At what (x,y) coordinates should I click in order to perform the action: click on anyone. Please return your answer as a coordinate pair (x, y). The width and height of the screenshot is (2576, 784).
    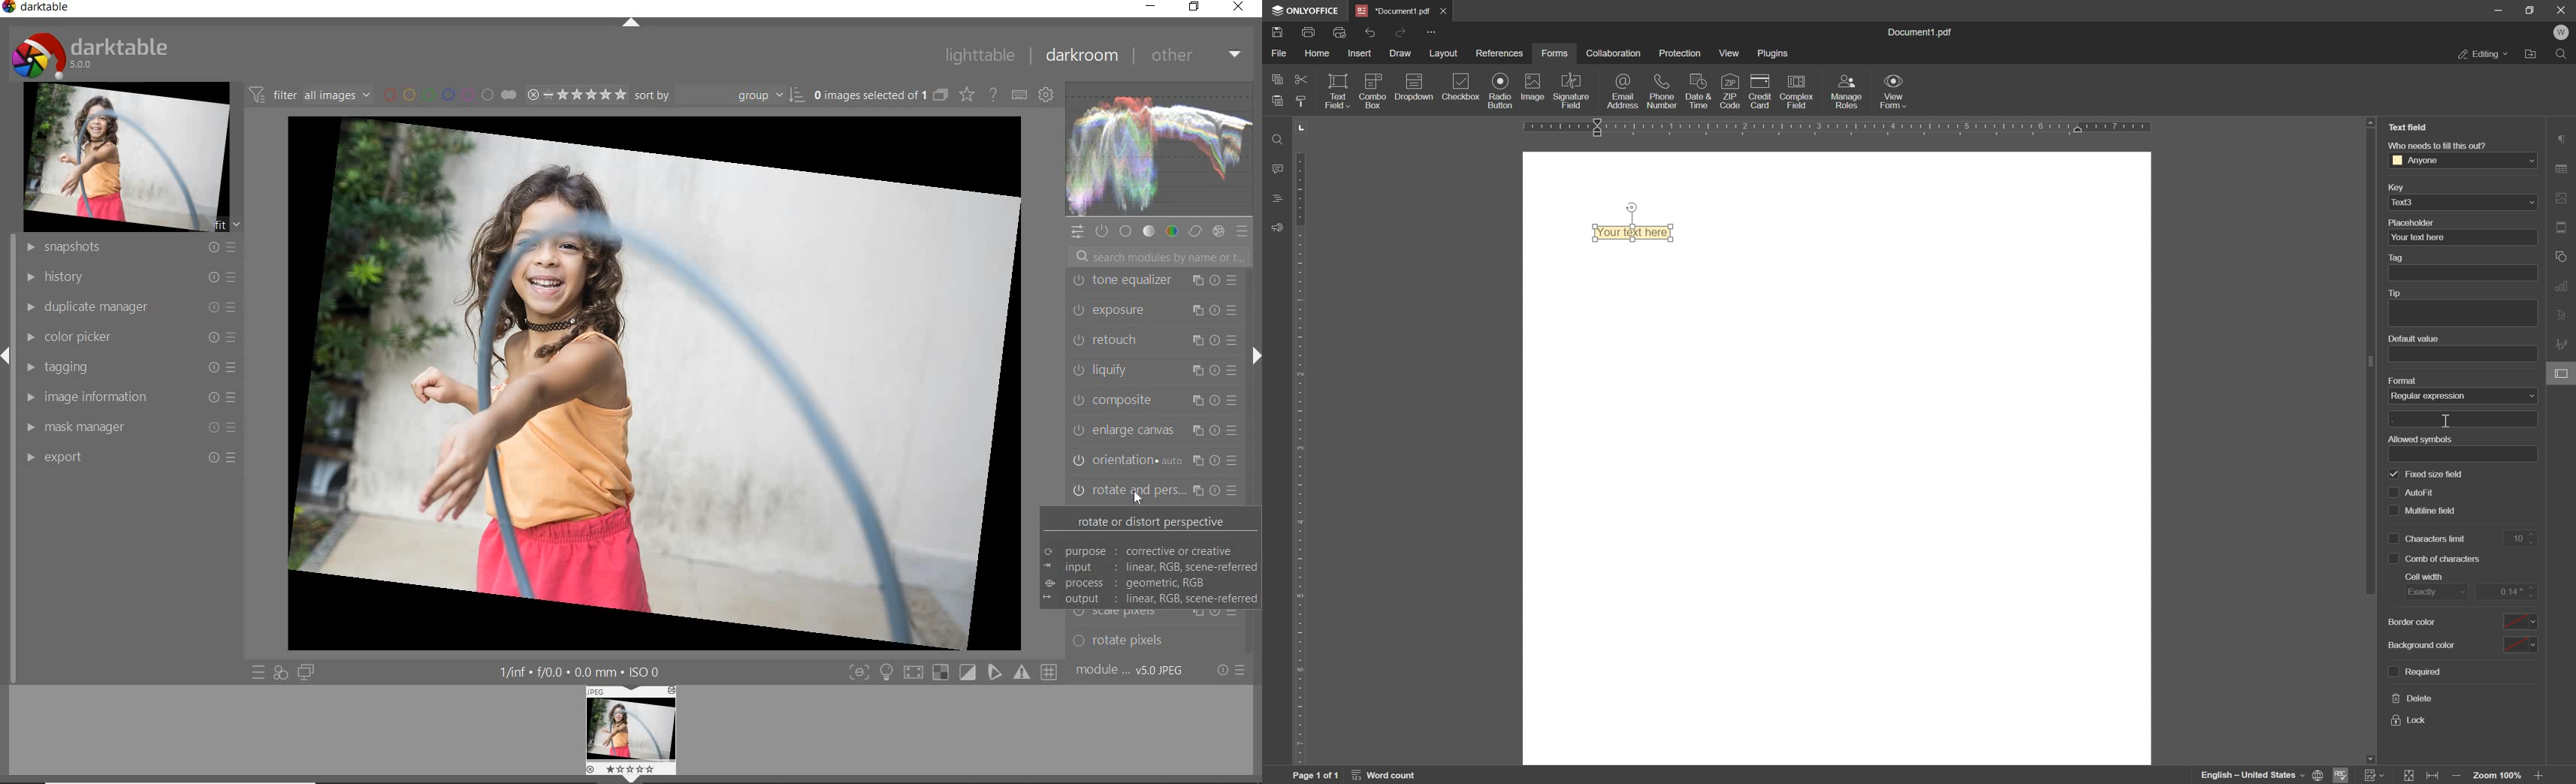
    Looking at the image, I should click on (2422, 161).